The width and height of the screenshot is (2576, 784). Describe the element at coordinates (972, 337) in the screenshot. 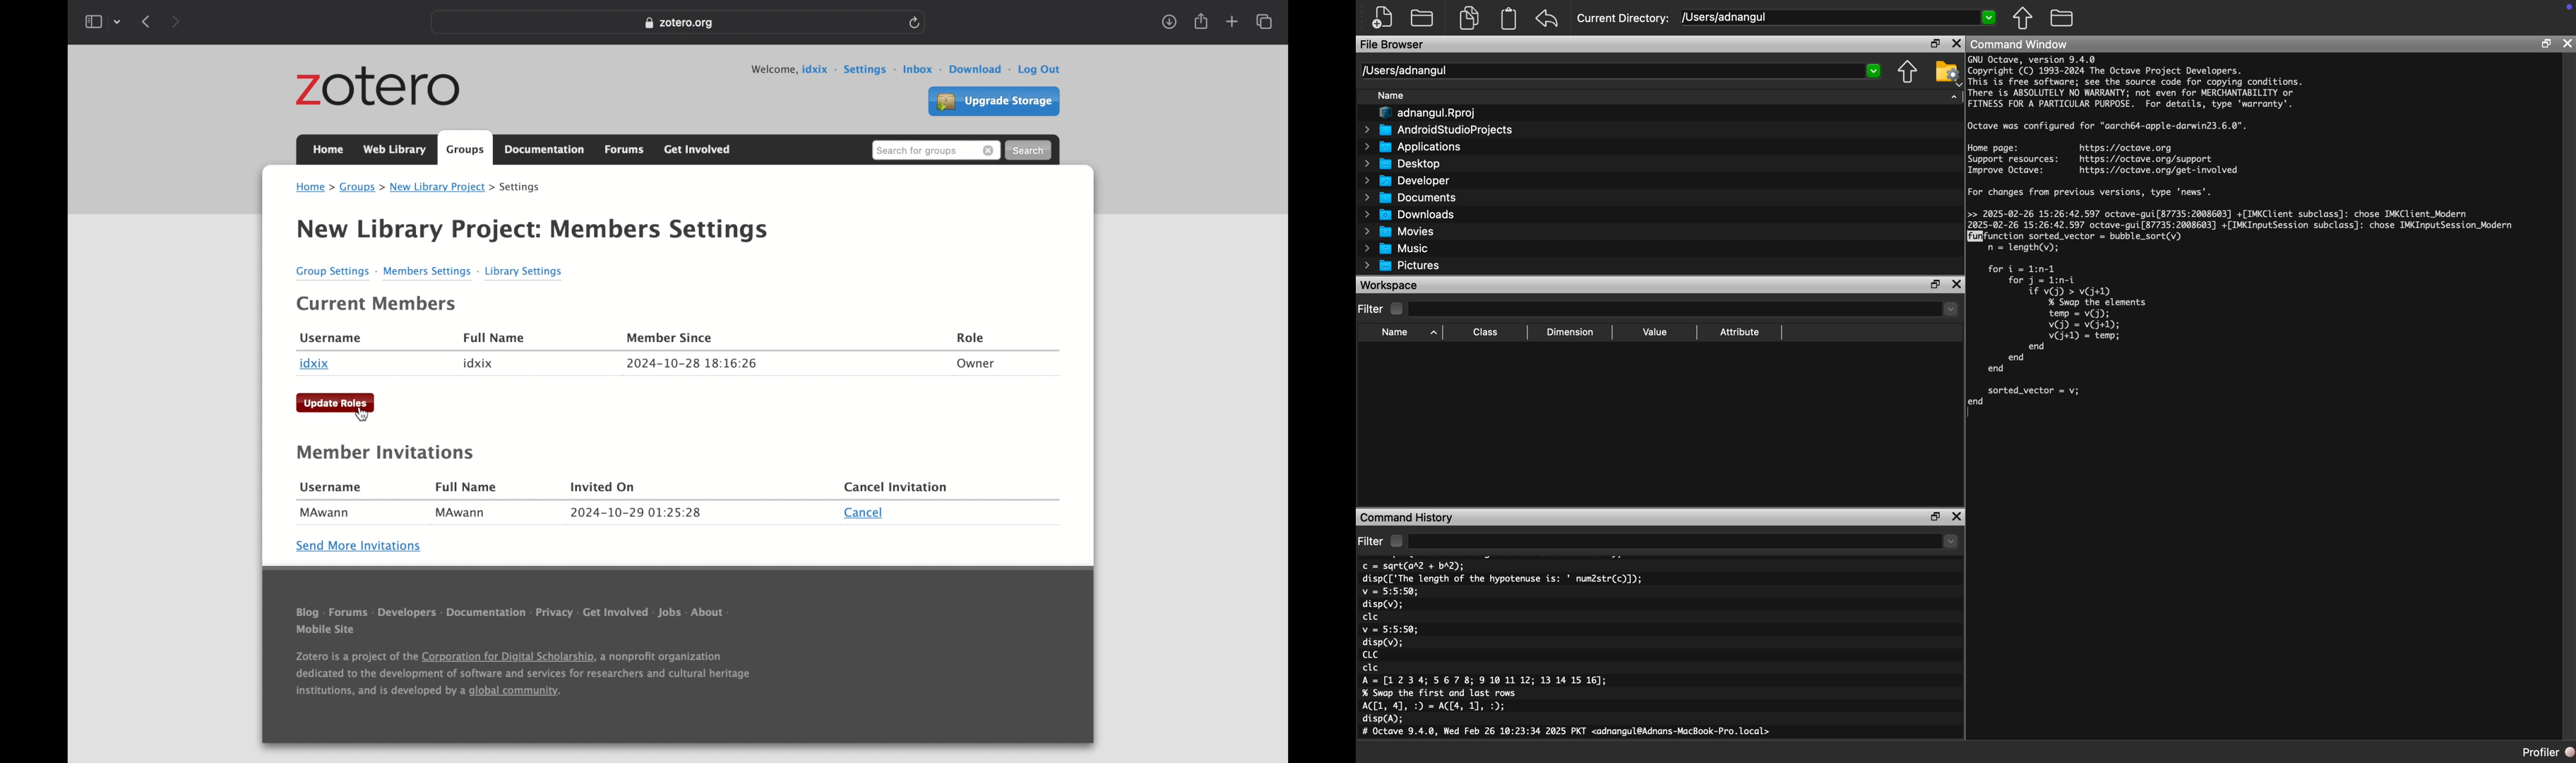

I see `role` at that location.